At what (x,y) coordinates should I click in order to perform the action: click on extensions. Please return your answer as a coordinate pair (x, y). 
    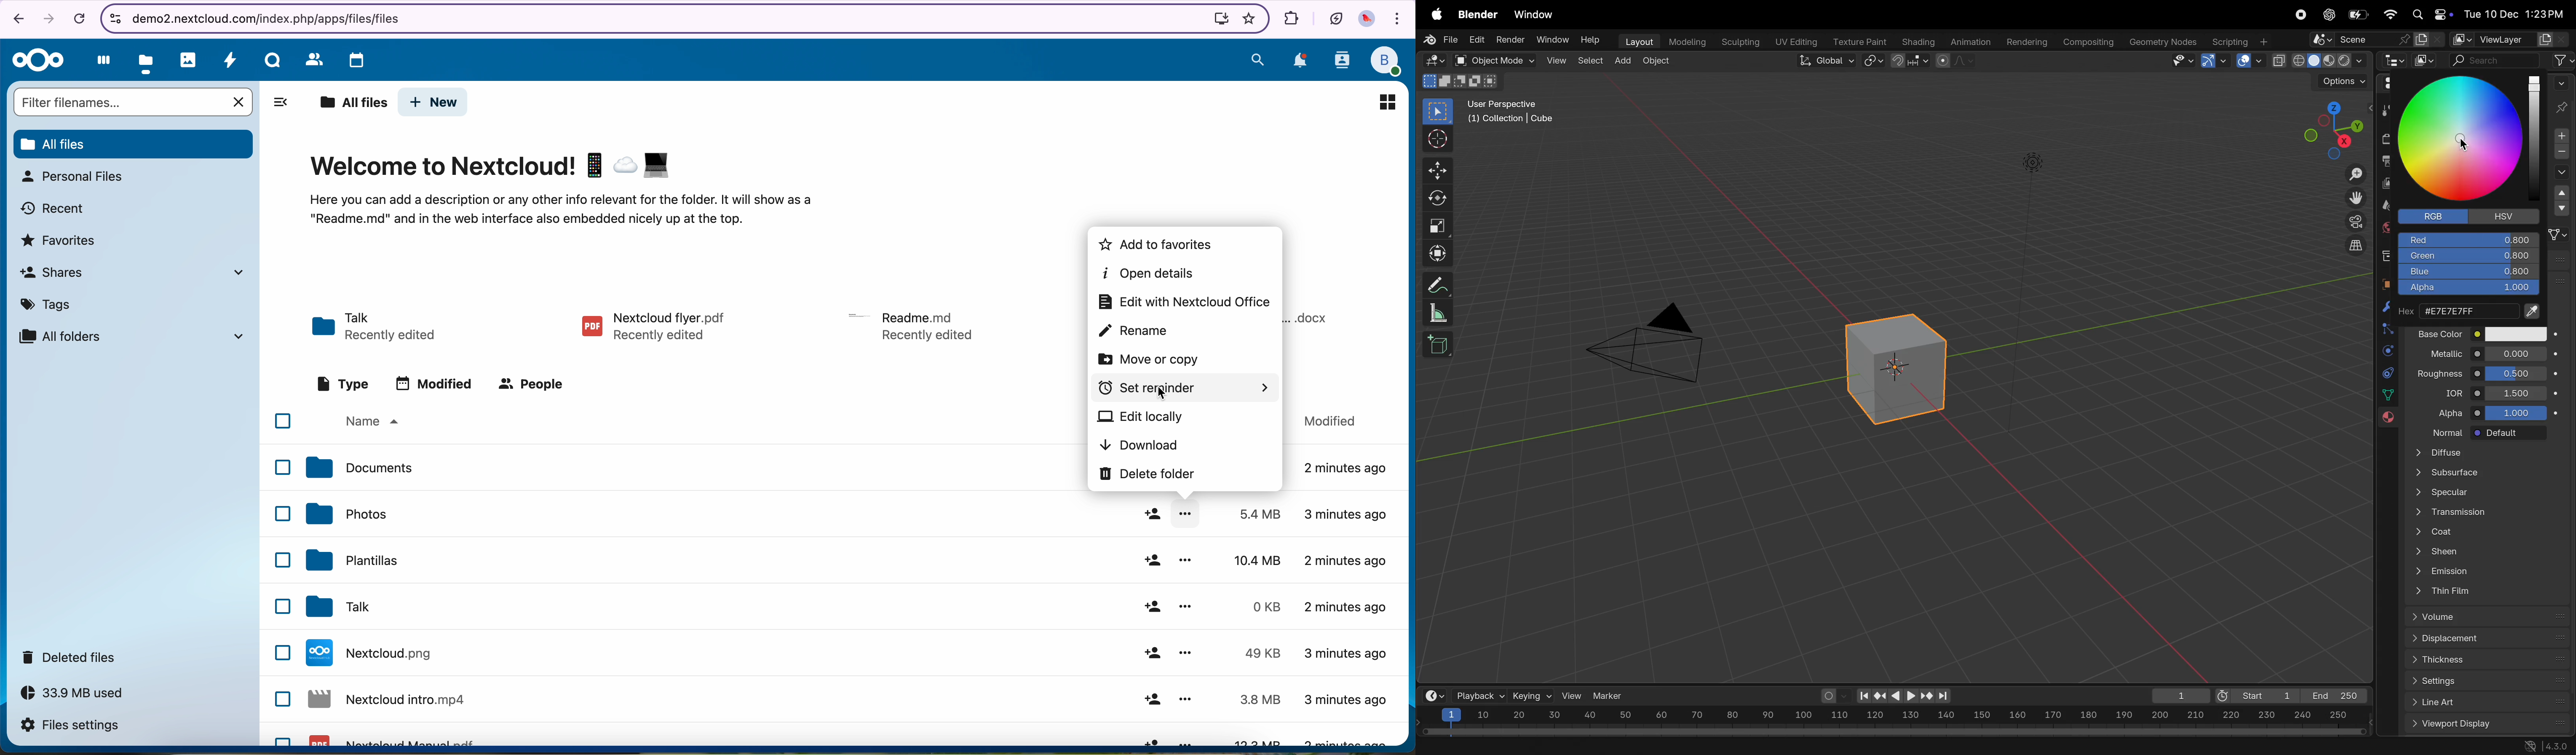
    Looking at the image, I should click on (1289, 17).